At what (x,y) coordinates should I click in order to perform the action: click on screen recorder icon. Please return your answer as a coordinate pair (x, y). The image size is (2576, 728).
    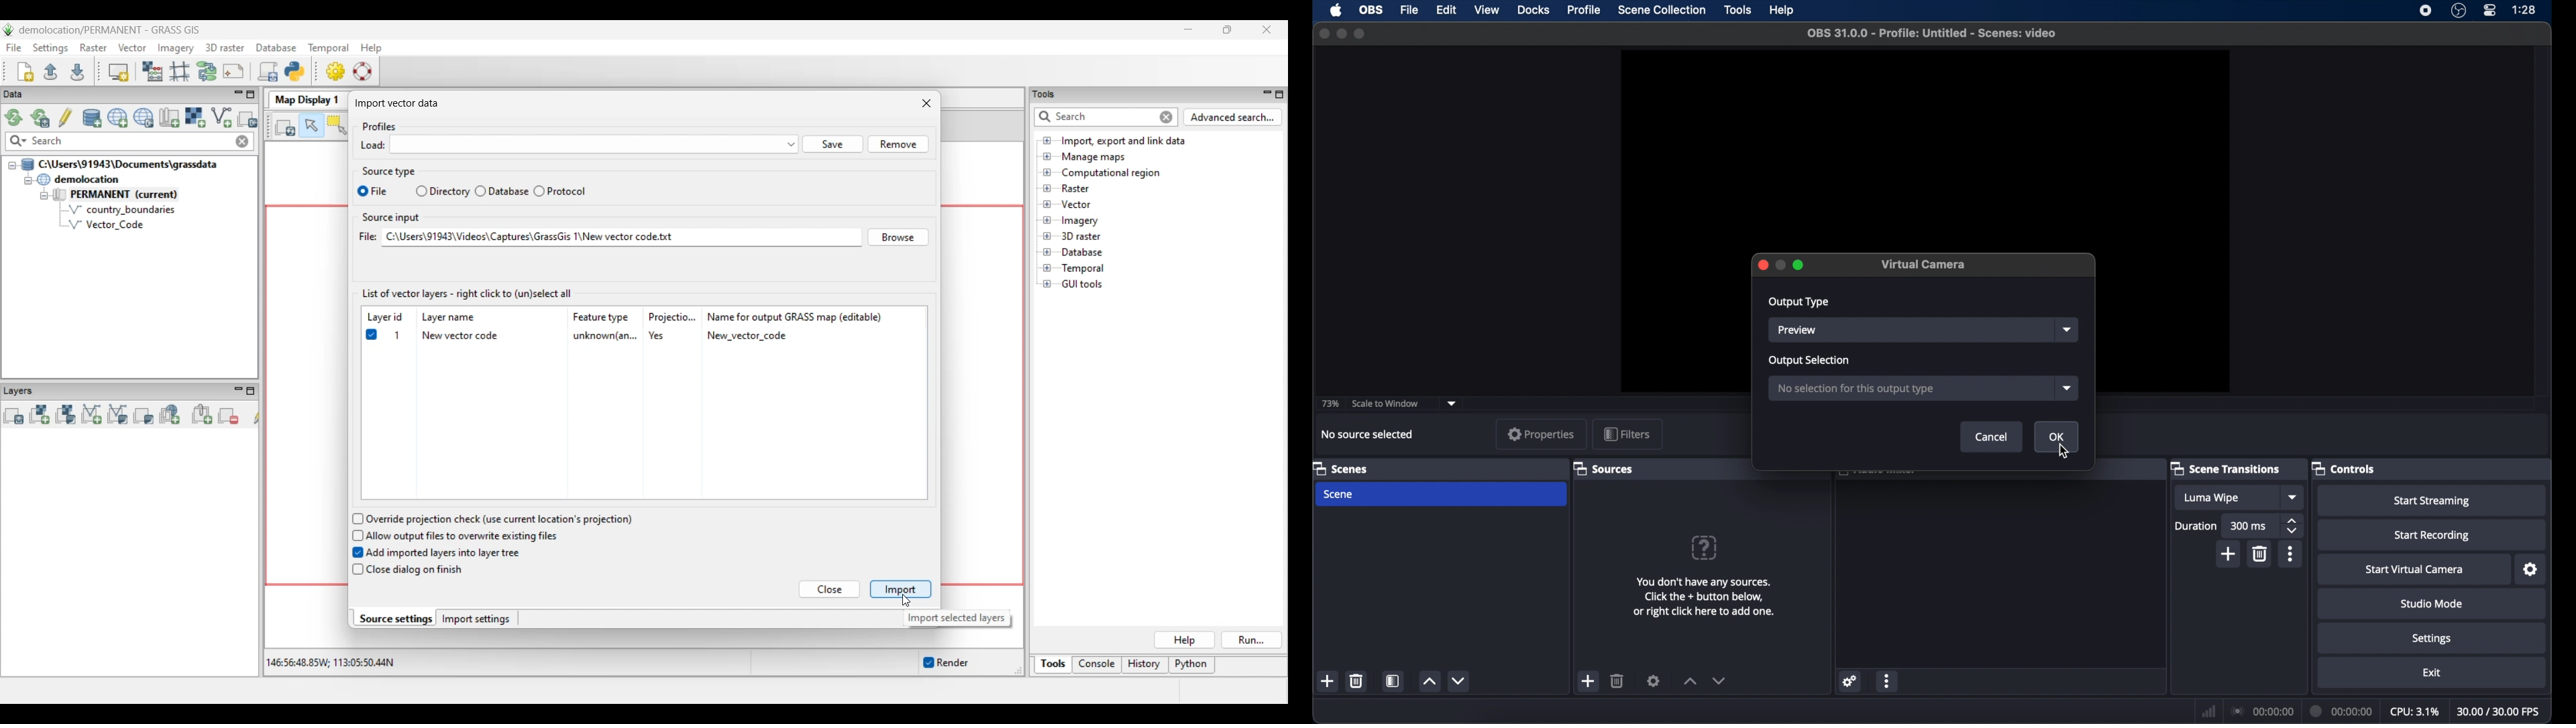
    Looking at the image, I should click on (2426, 11).